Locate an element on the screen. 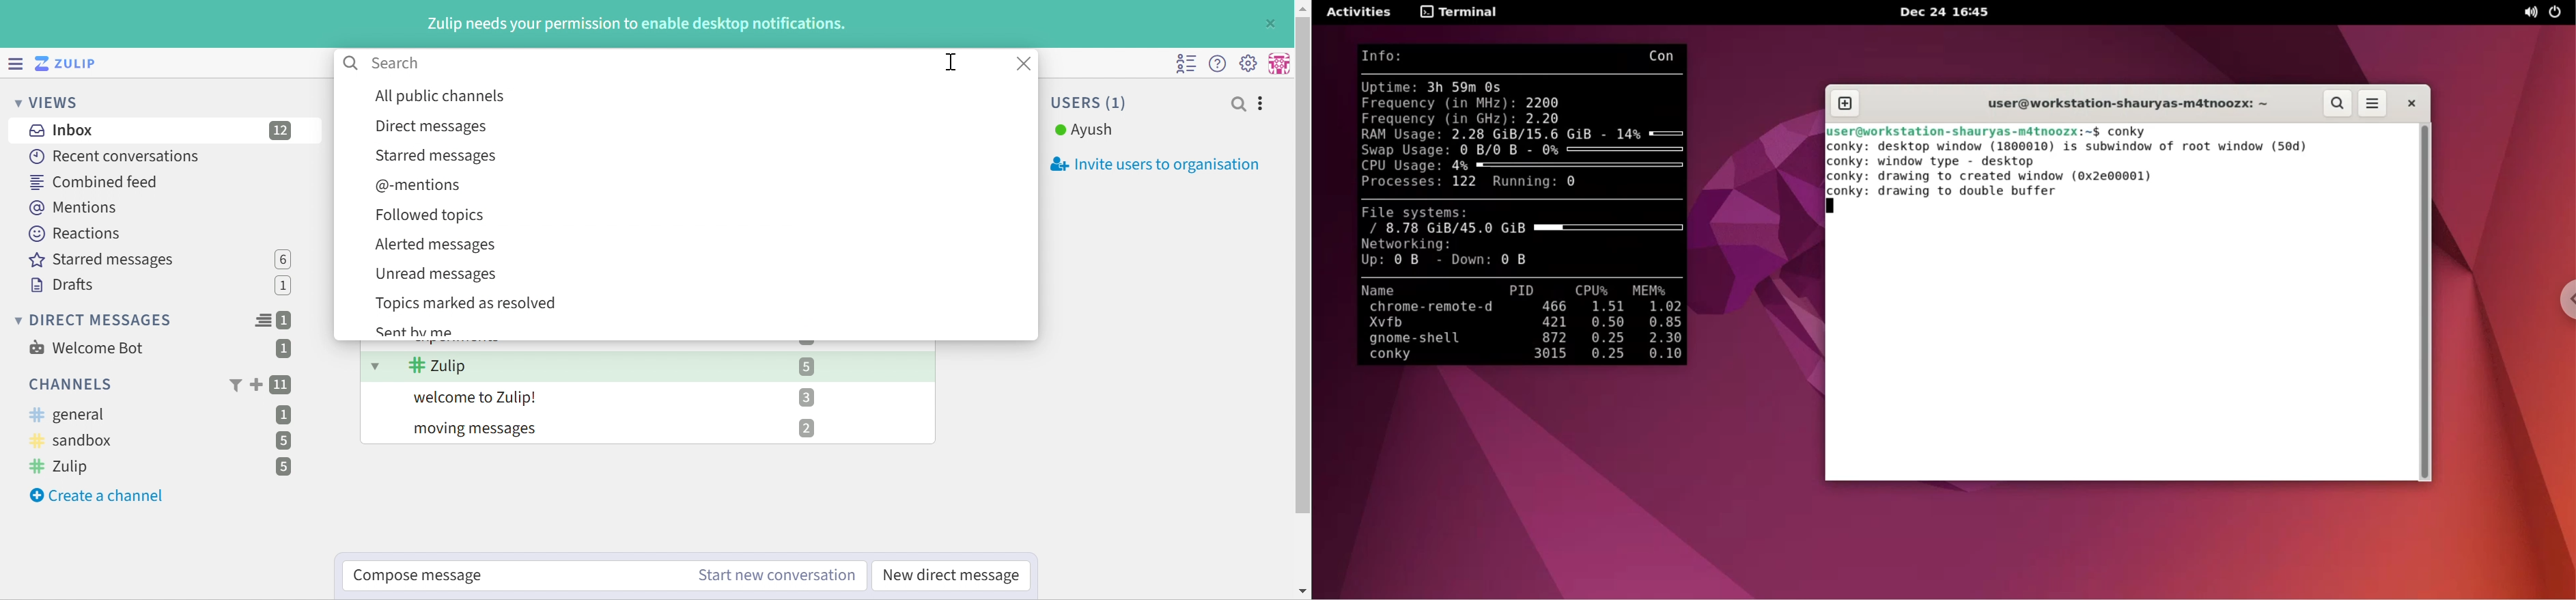 Image resolution: width=2576 pixels, height=616 pixels. @-mentions is located at coordinates (417, 186).